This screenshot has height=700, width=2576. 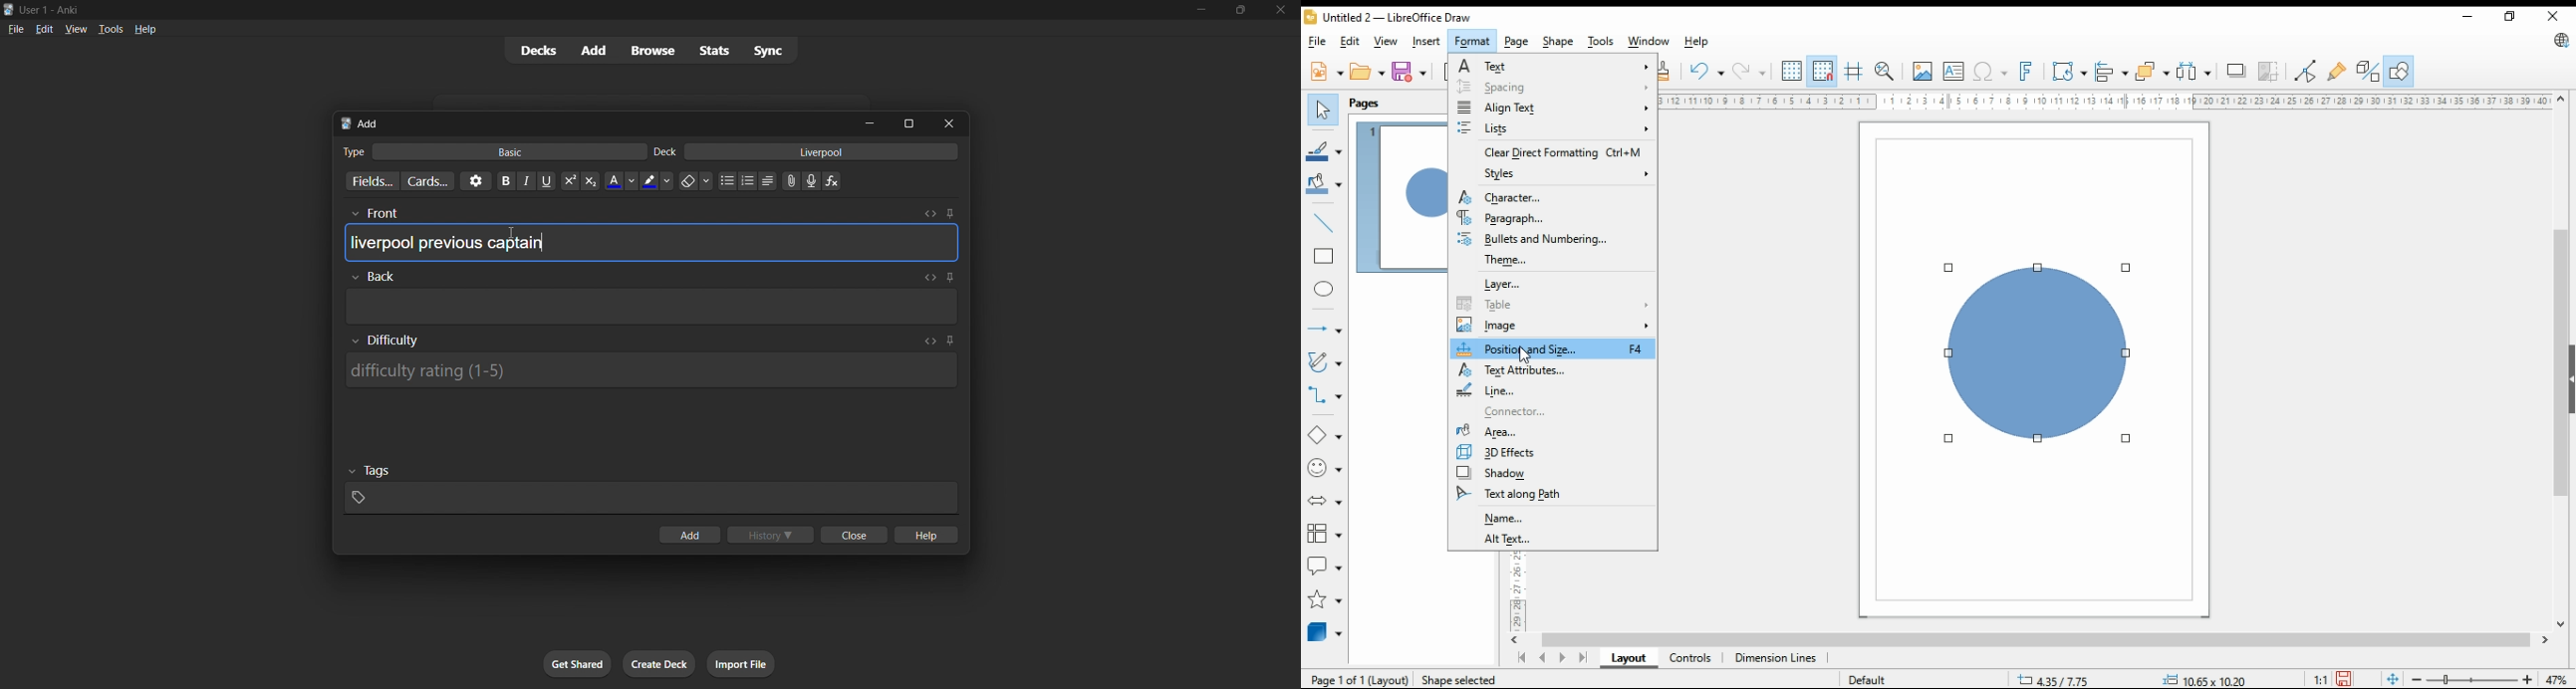 I want to click on previous page, so click(x=1543, y=657).